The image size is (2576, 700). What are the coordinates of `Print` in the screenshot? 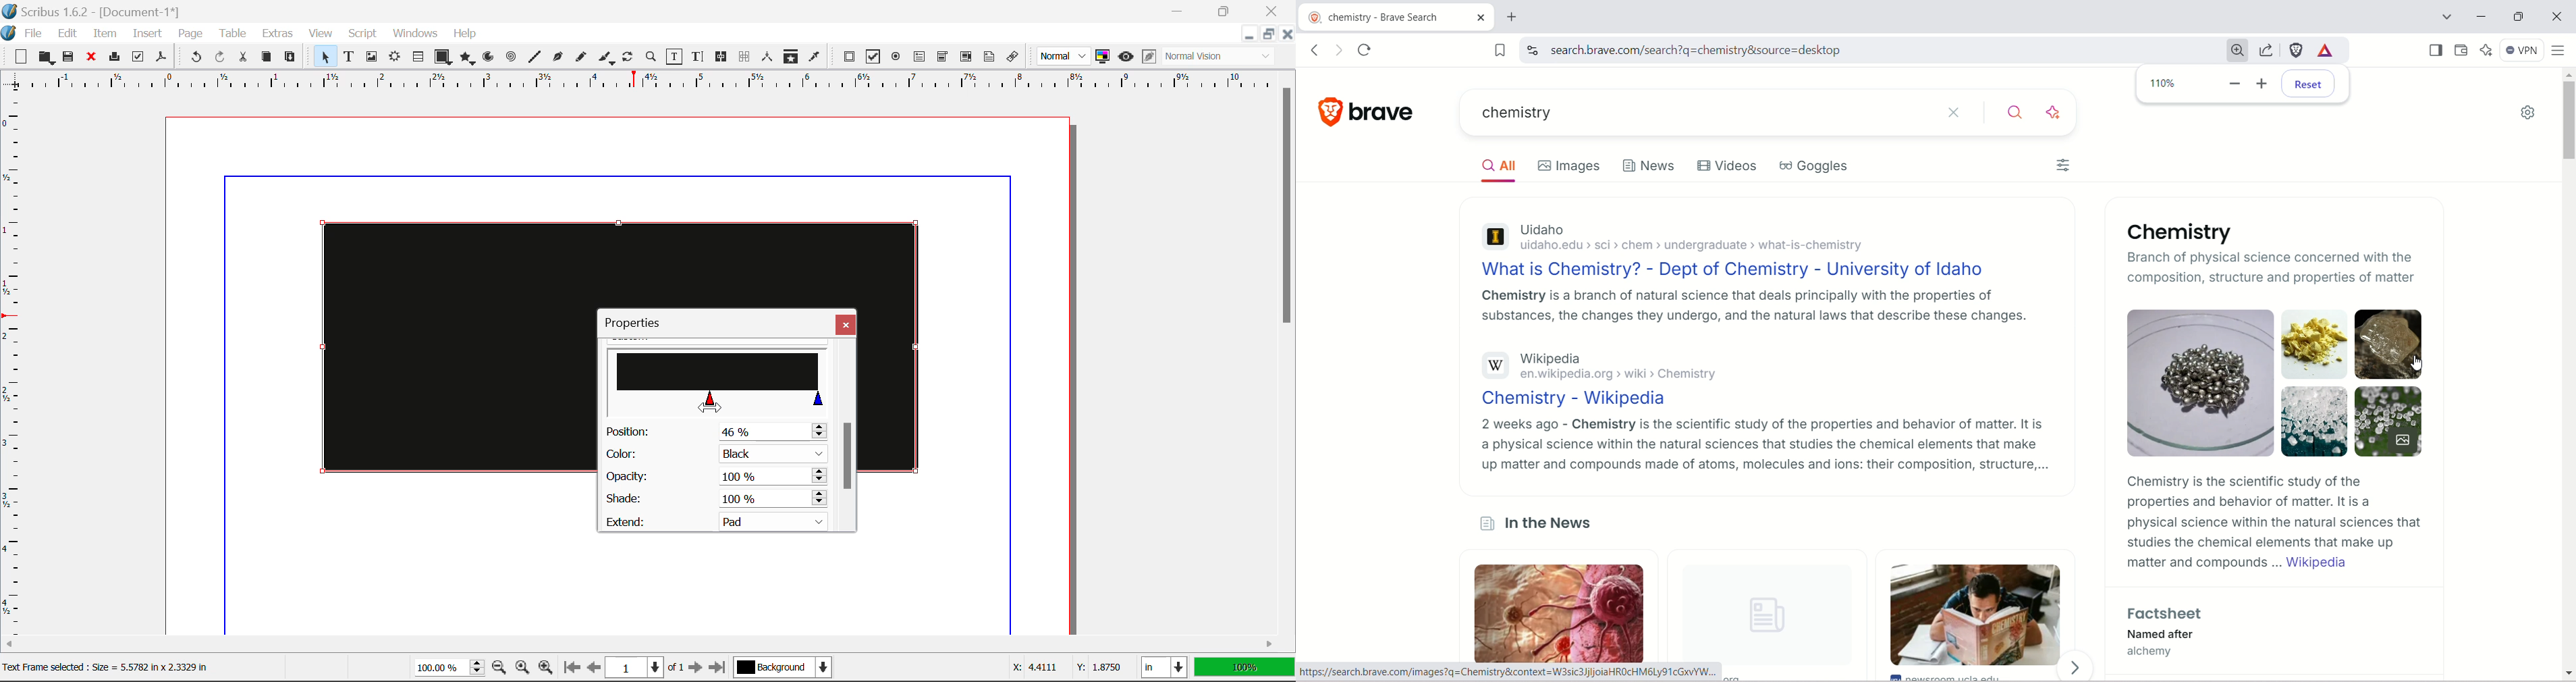 It's located at (113, 57).